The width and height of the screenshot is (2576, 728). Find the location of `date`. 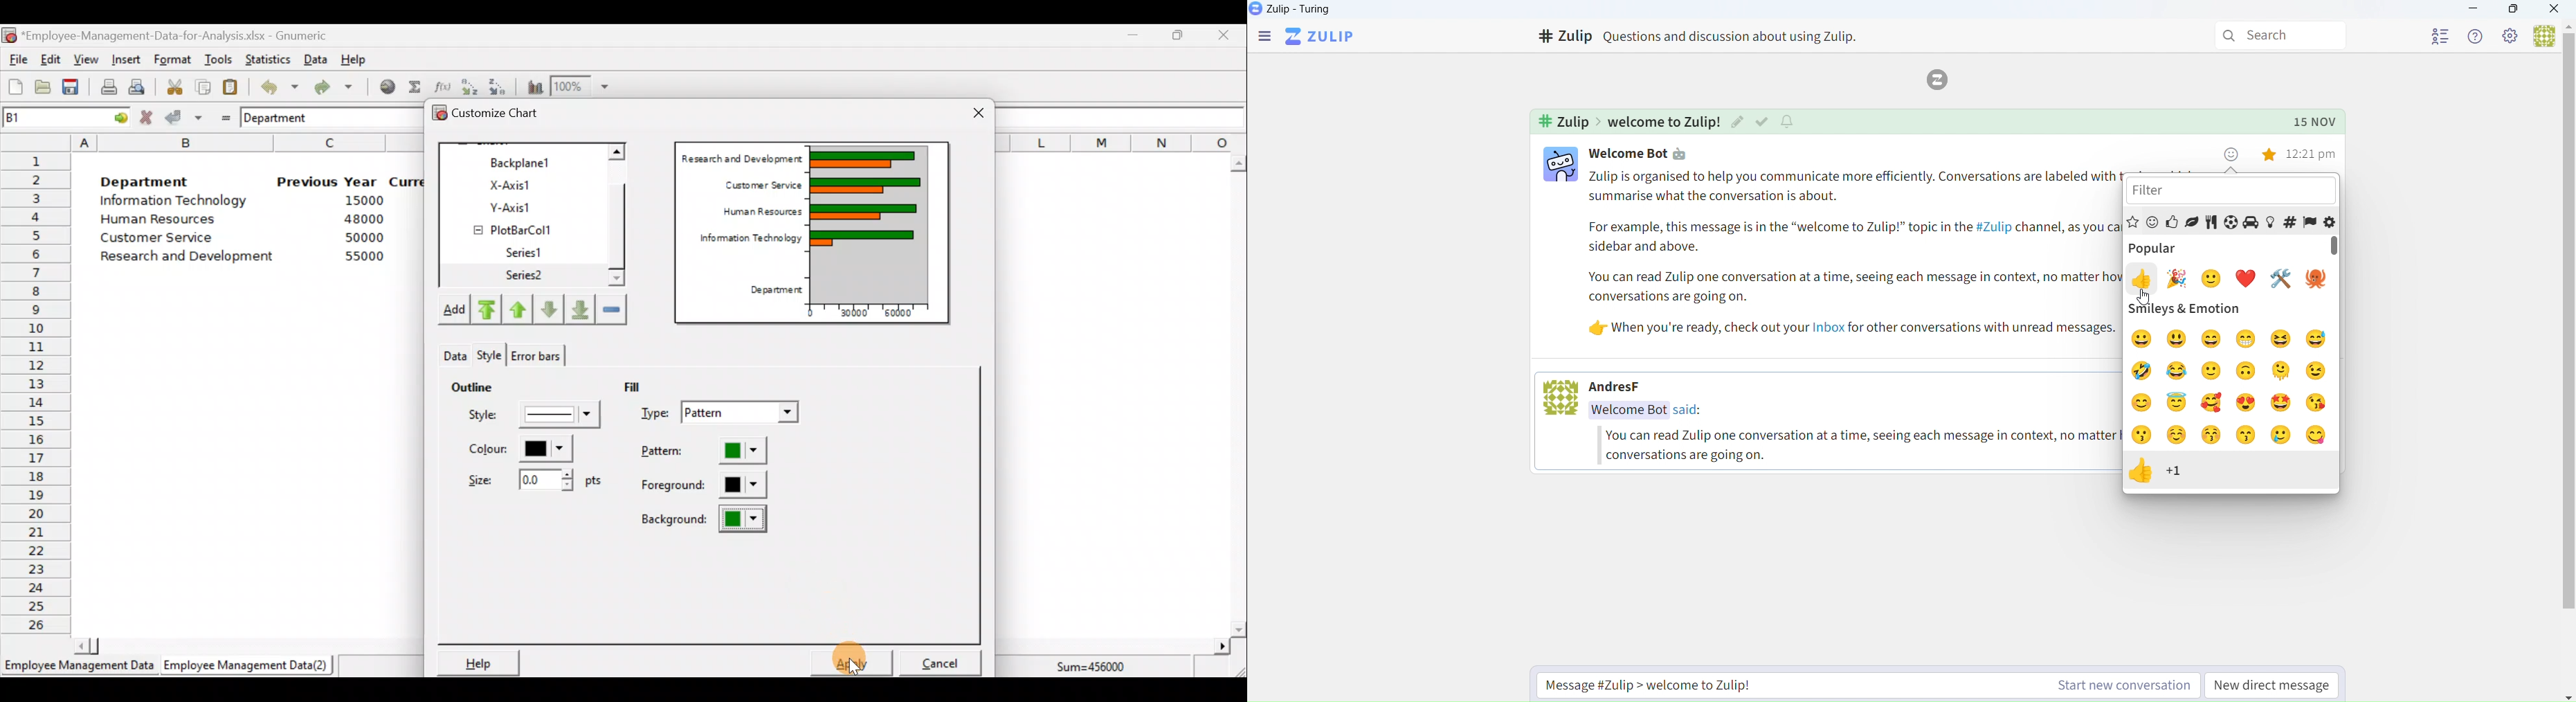

date is located at coordinates (2316, 121).